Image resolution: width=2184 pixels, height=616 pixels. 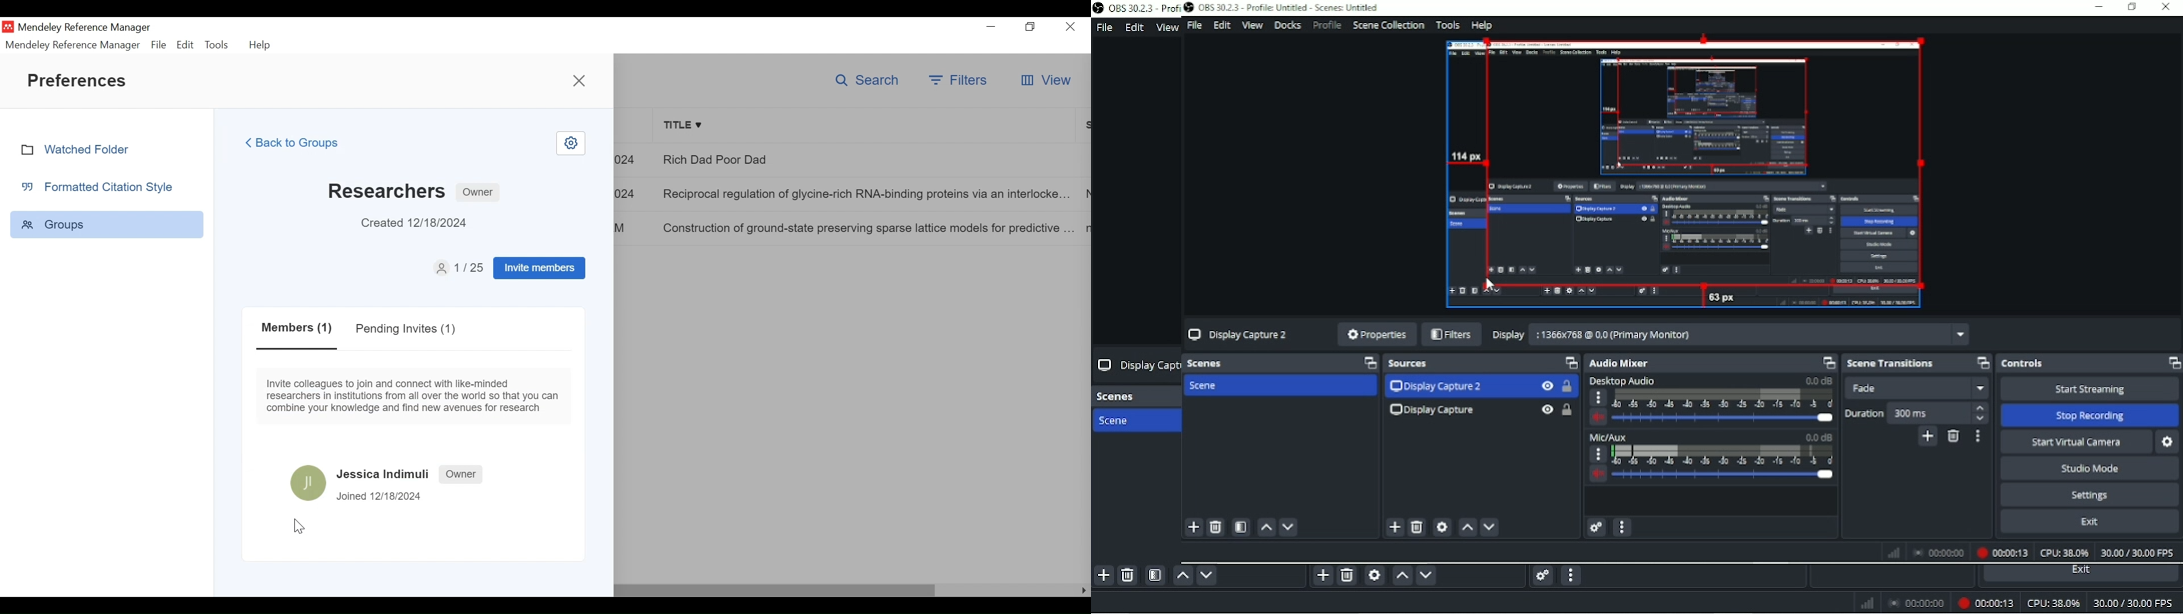 What do you see at coordinates (2089, 494) in the screenshot?
I see `Settings.` at bounding box center [2089, 494].